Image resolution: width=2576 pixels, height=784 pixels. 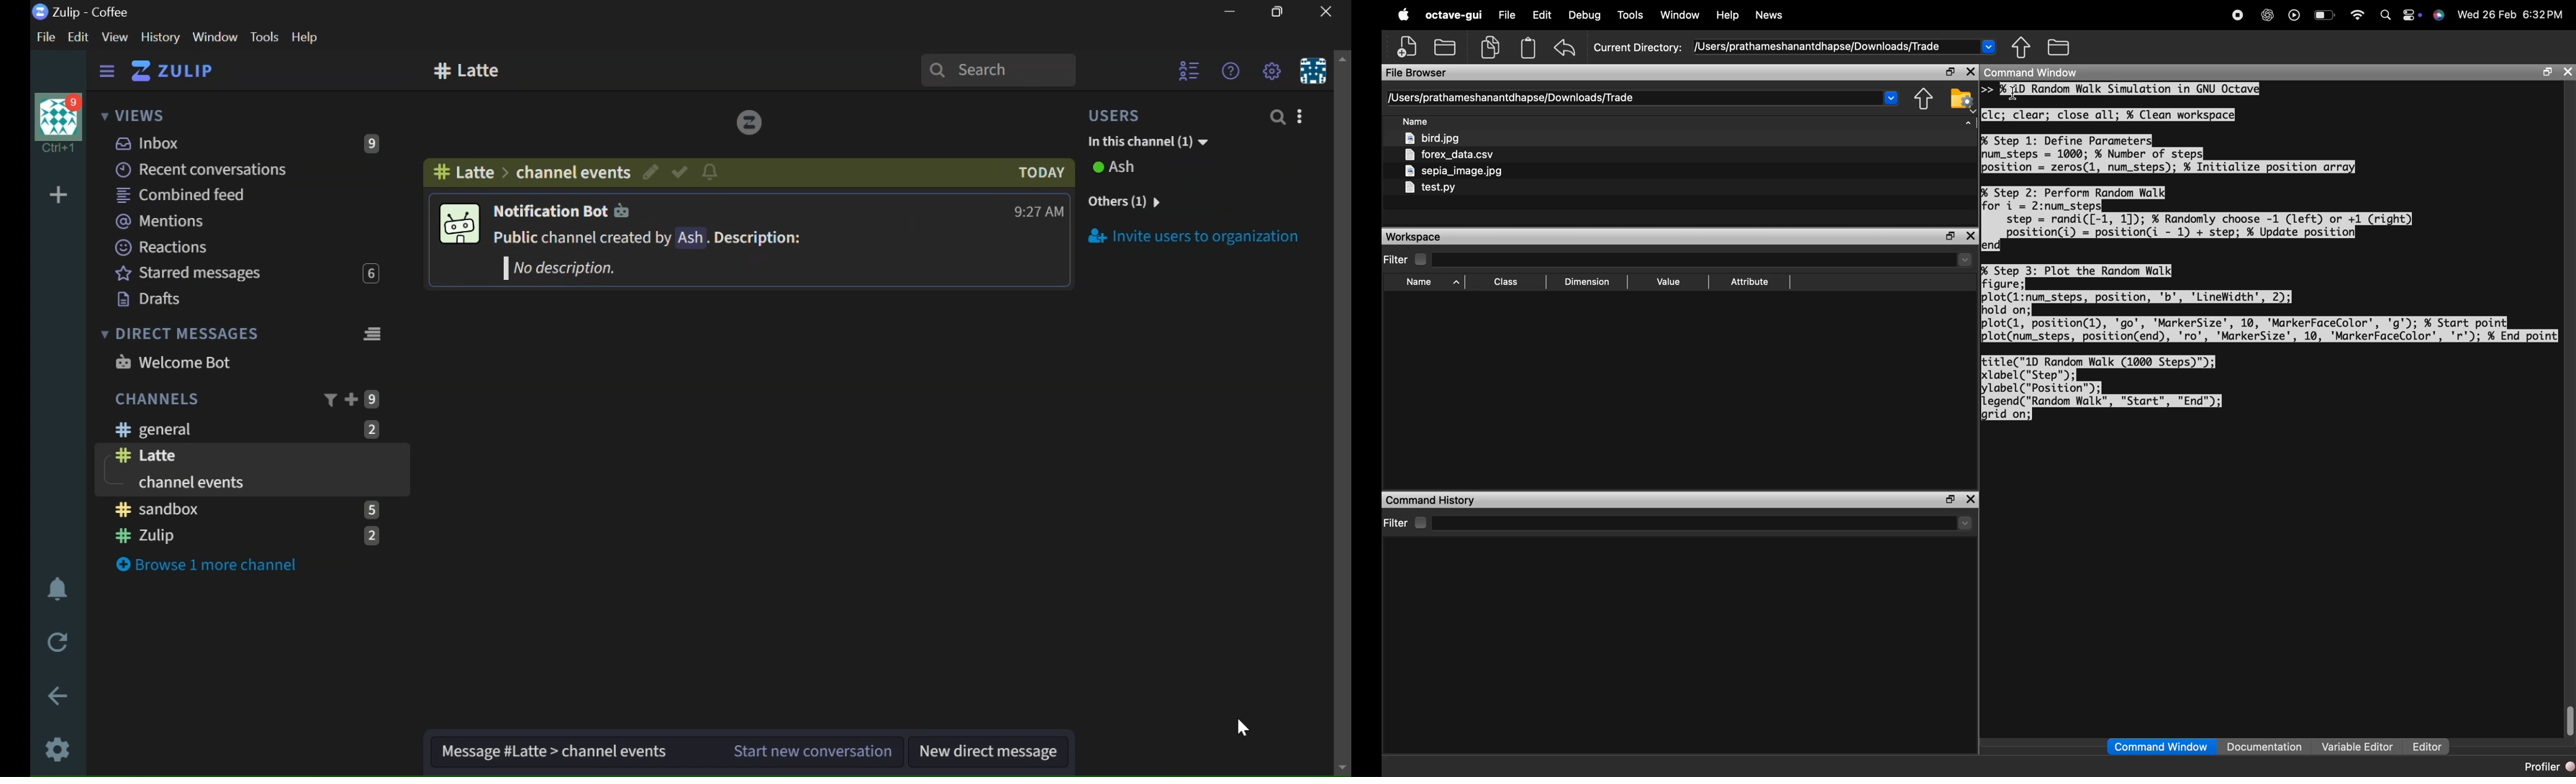 I want to click on new script, so click(x=1408, y=46).